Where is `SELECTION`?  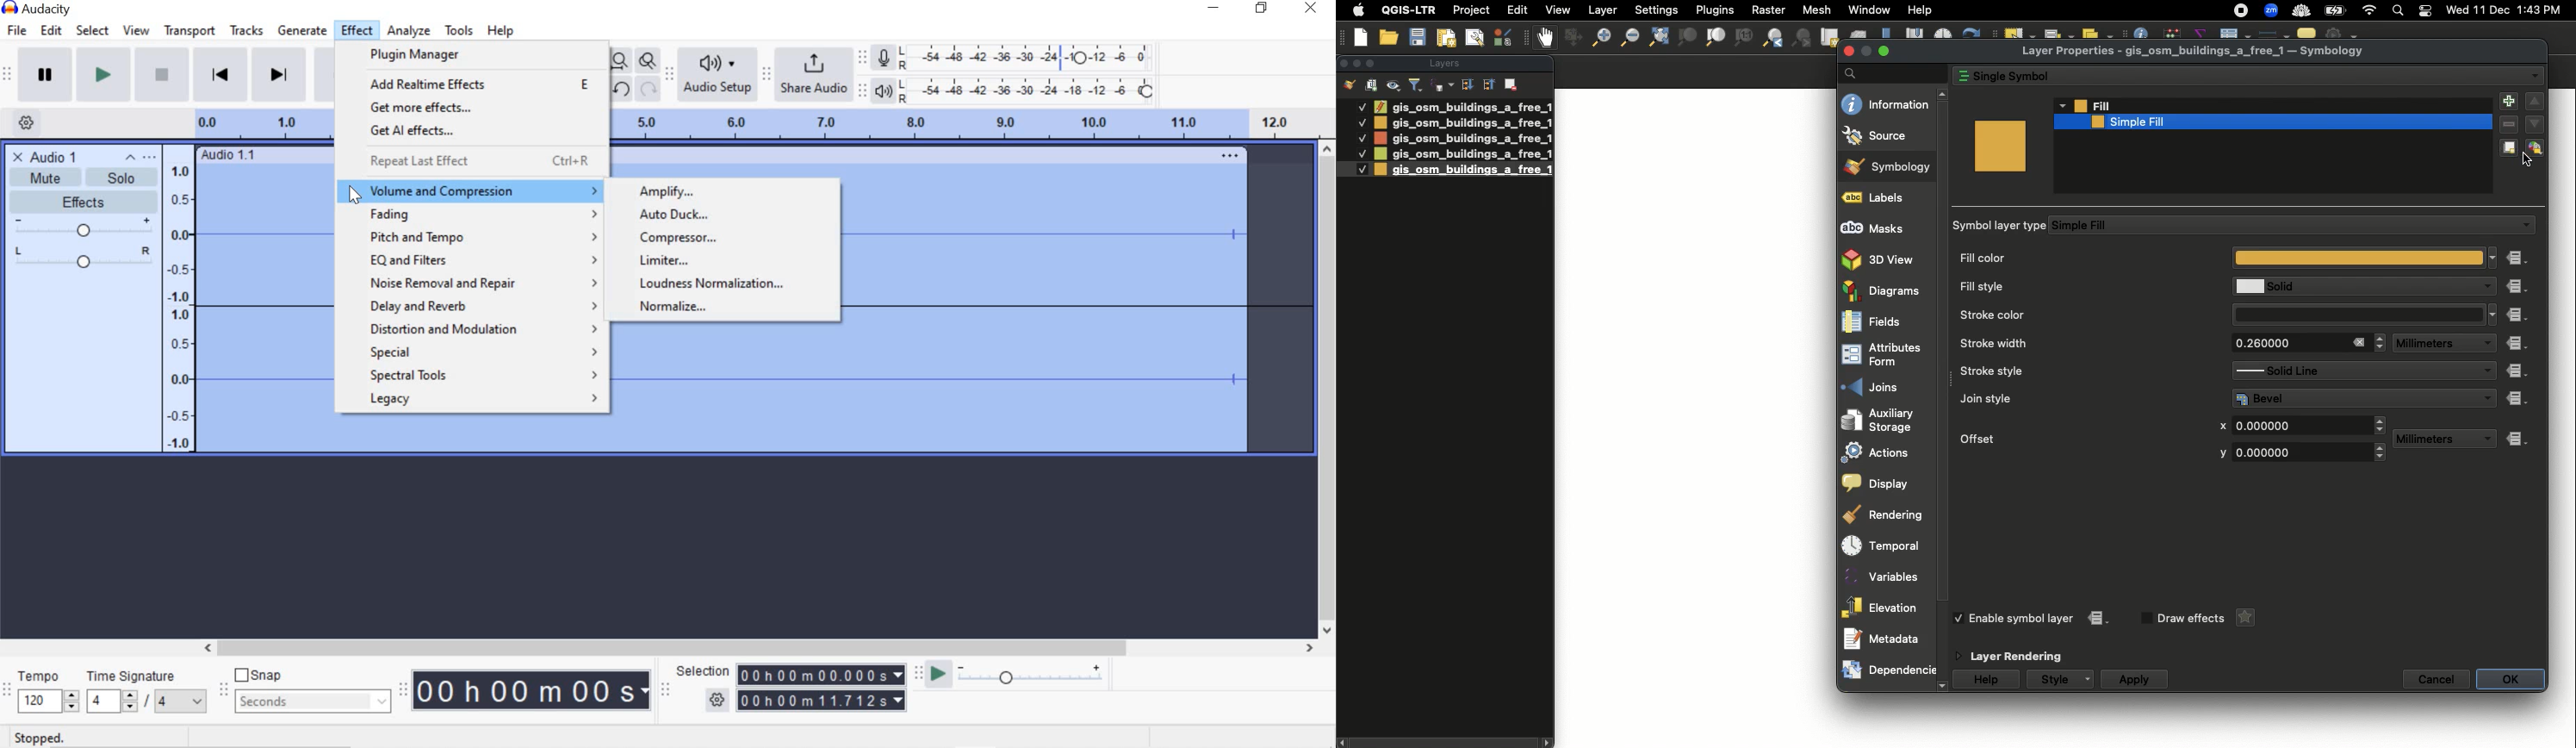
SELECTION is located at coordinates (705, 671).